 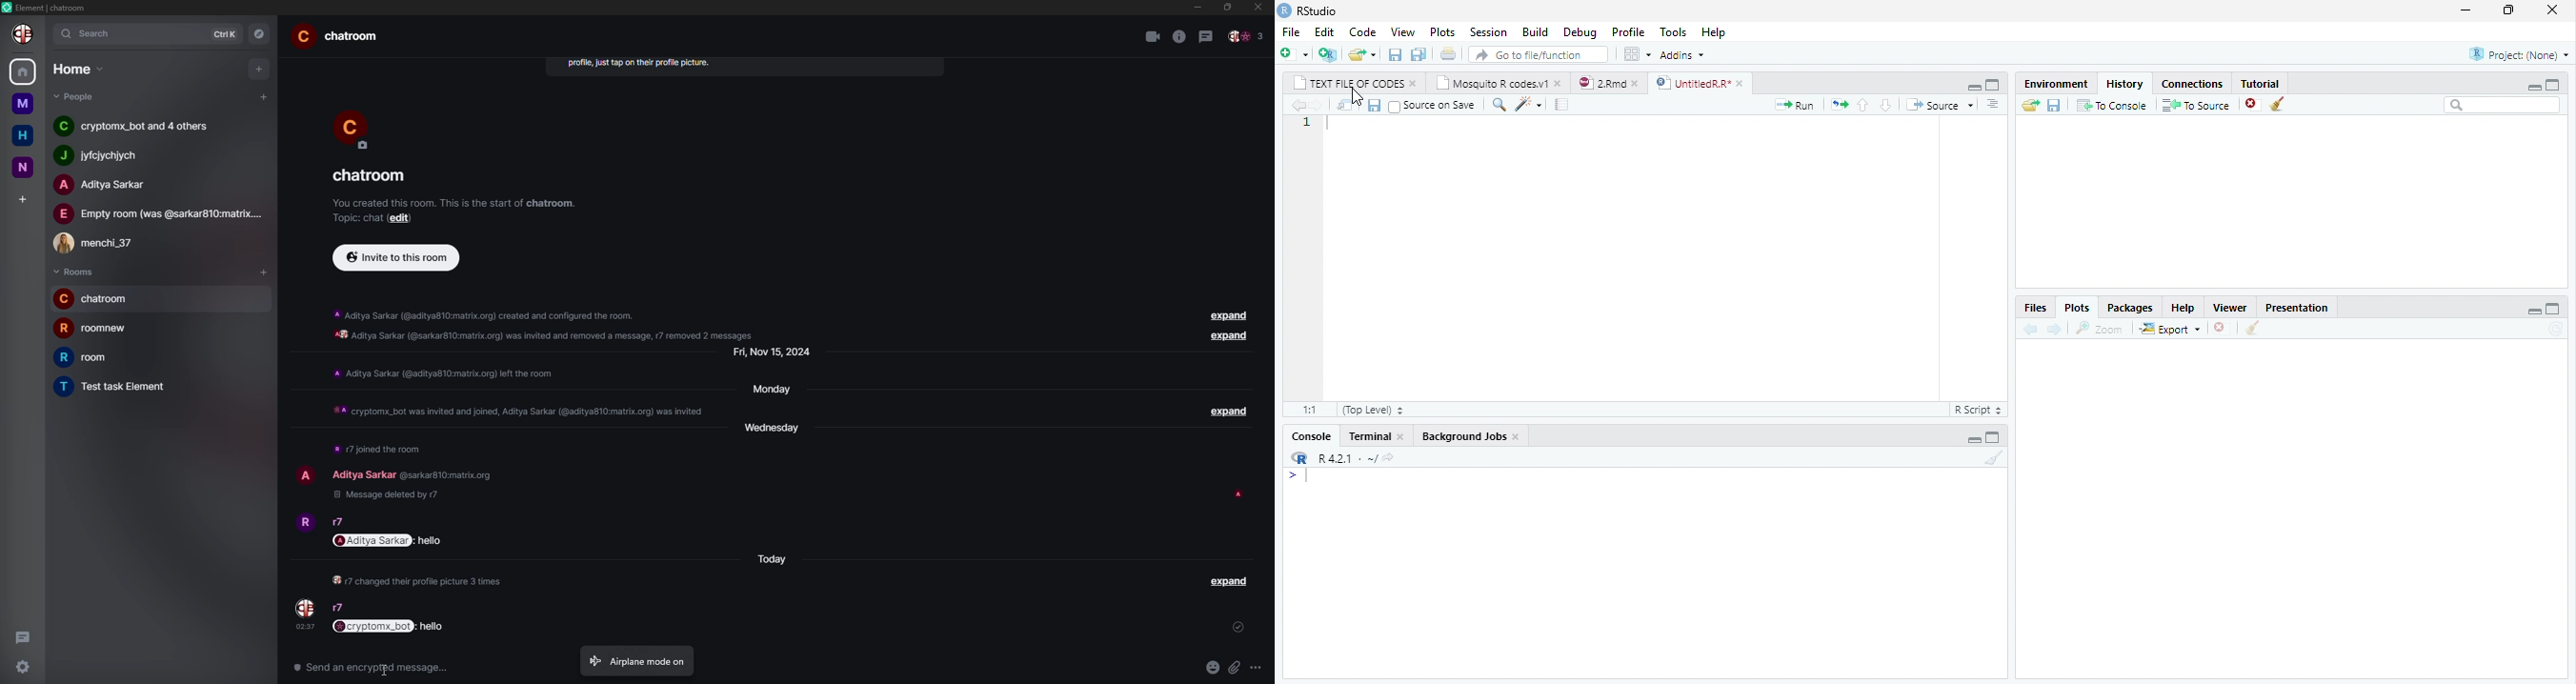 I want to click on expand, so click(x=1230, y=337).